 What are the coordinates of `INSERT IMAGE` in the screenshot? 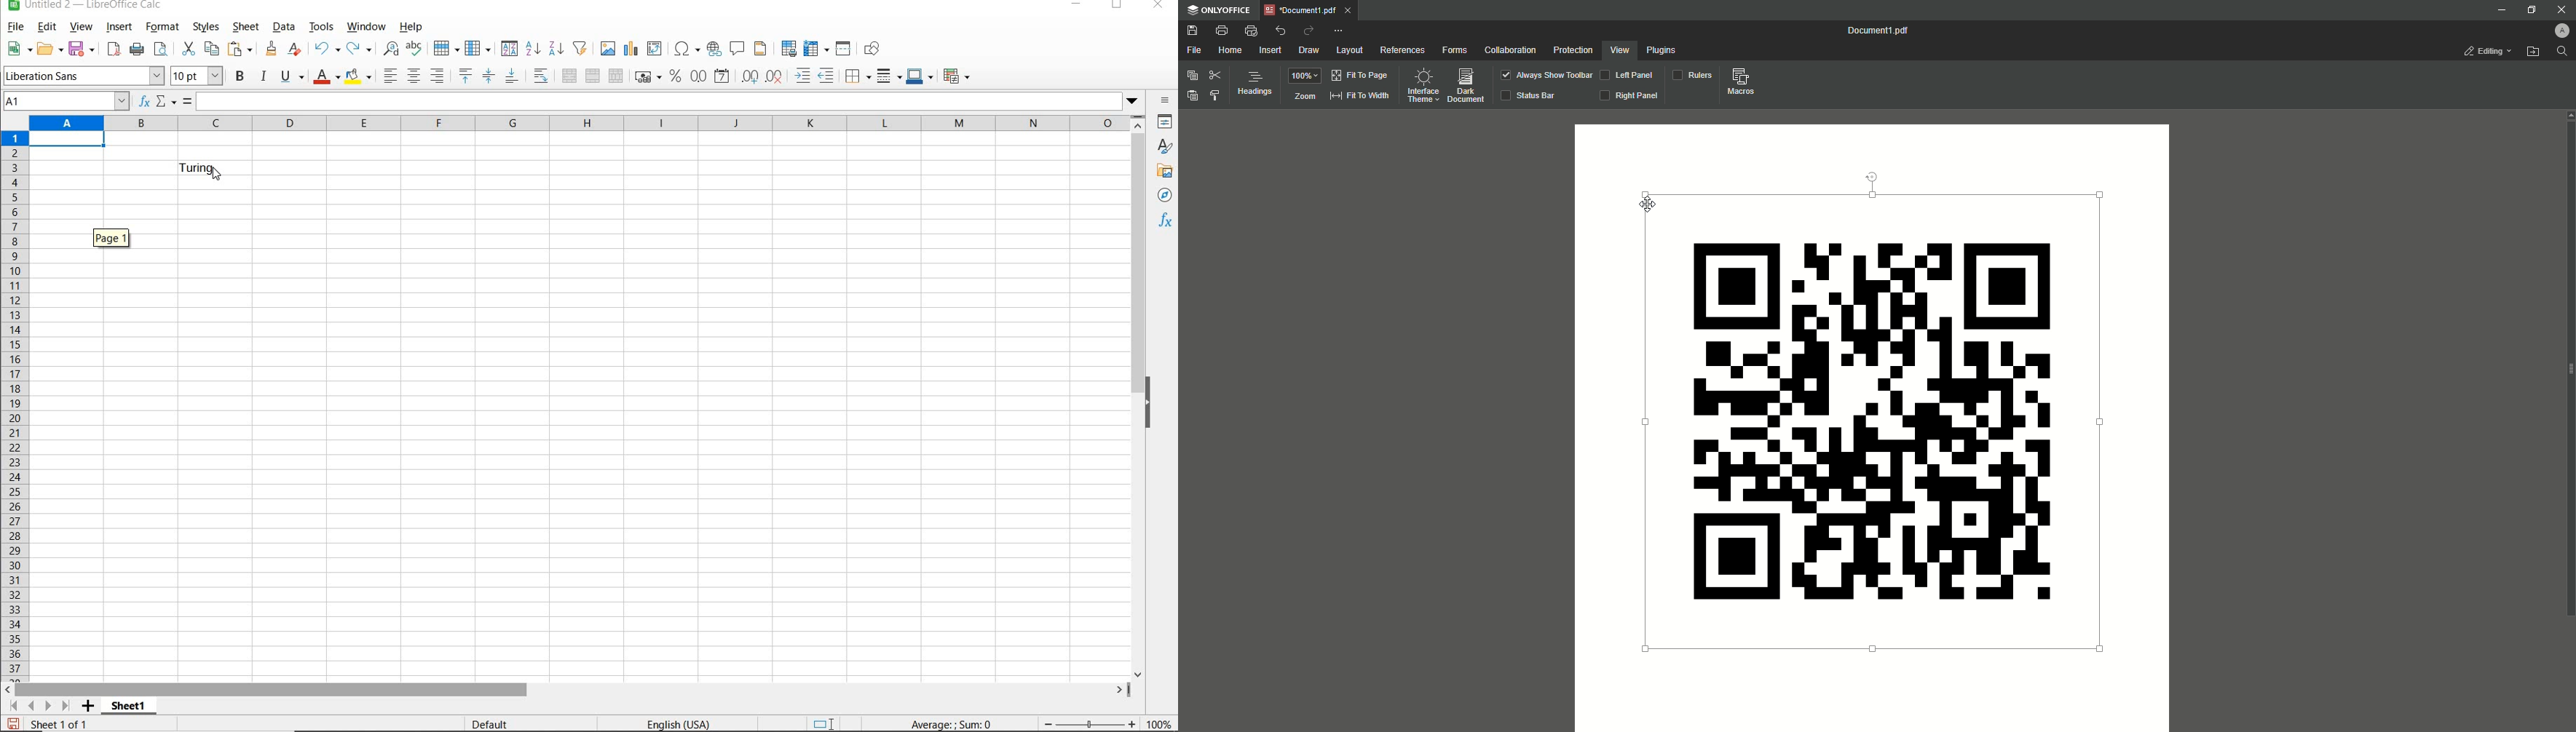 It's located at (608, 49).